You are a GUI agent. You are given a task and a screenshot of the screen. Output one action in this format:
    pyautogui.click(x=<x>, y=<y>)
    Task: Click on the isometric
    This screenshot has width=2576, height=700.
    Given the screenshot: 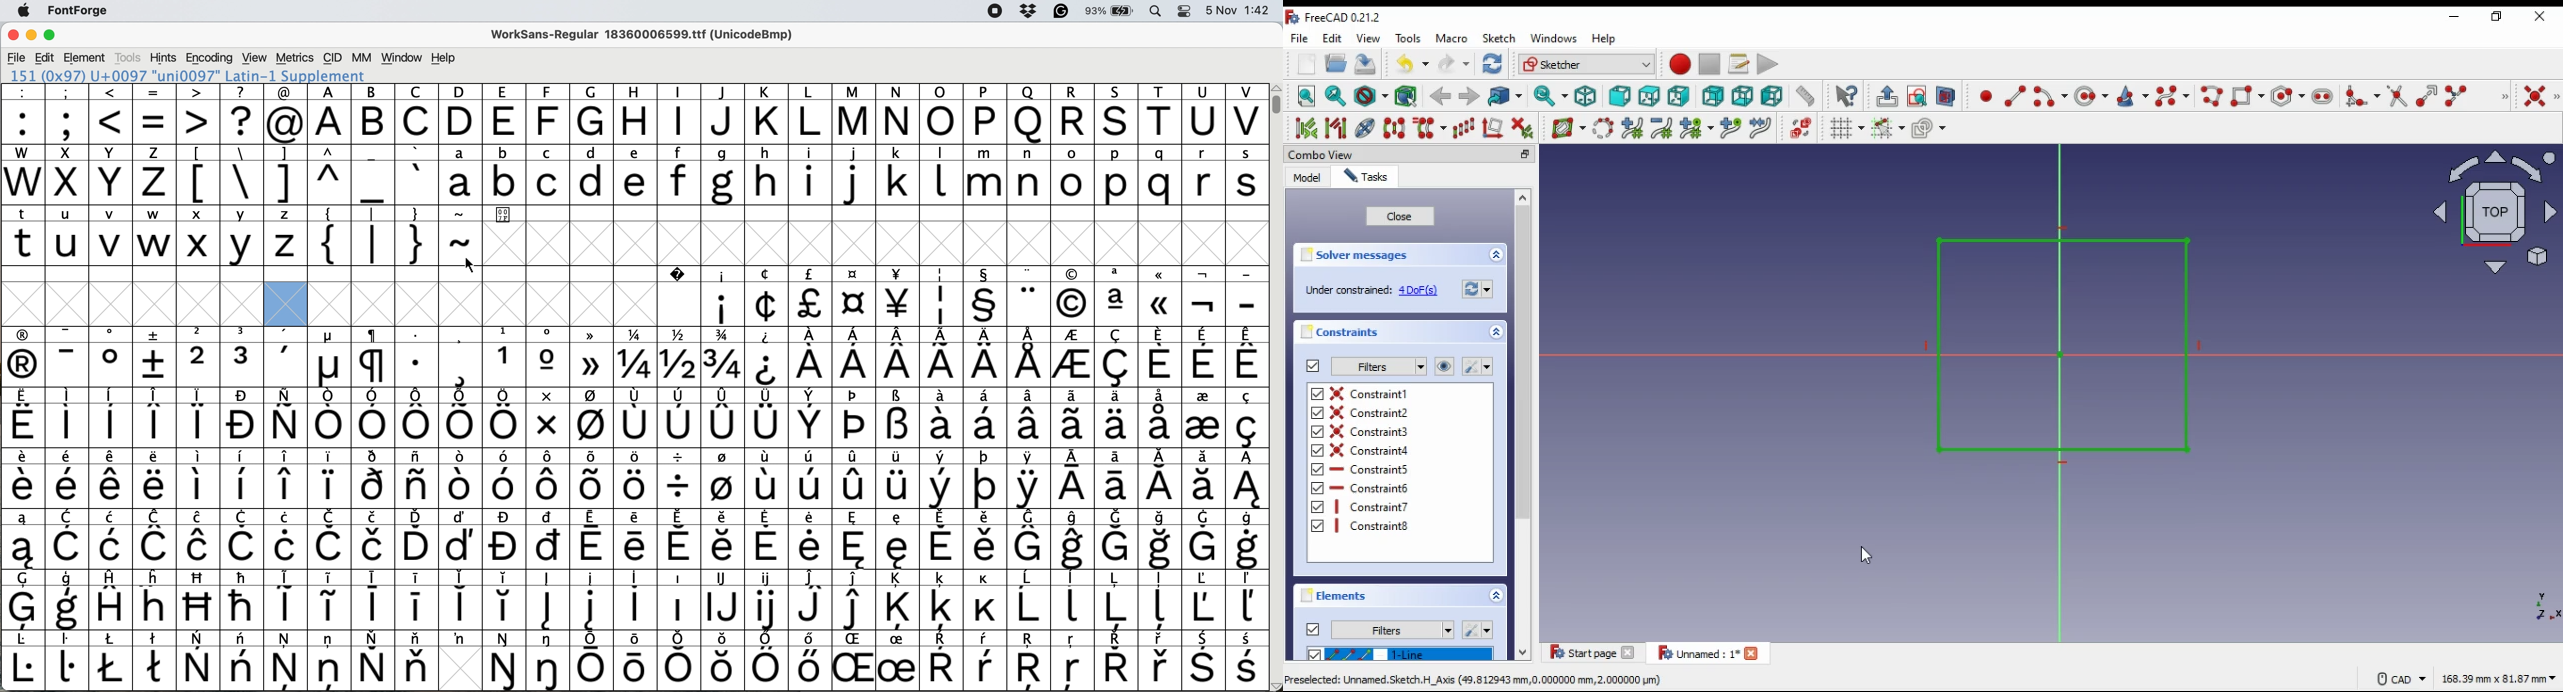 What is the action you would take?
    pyautogui.click(x=1586, y=96)
    